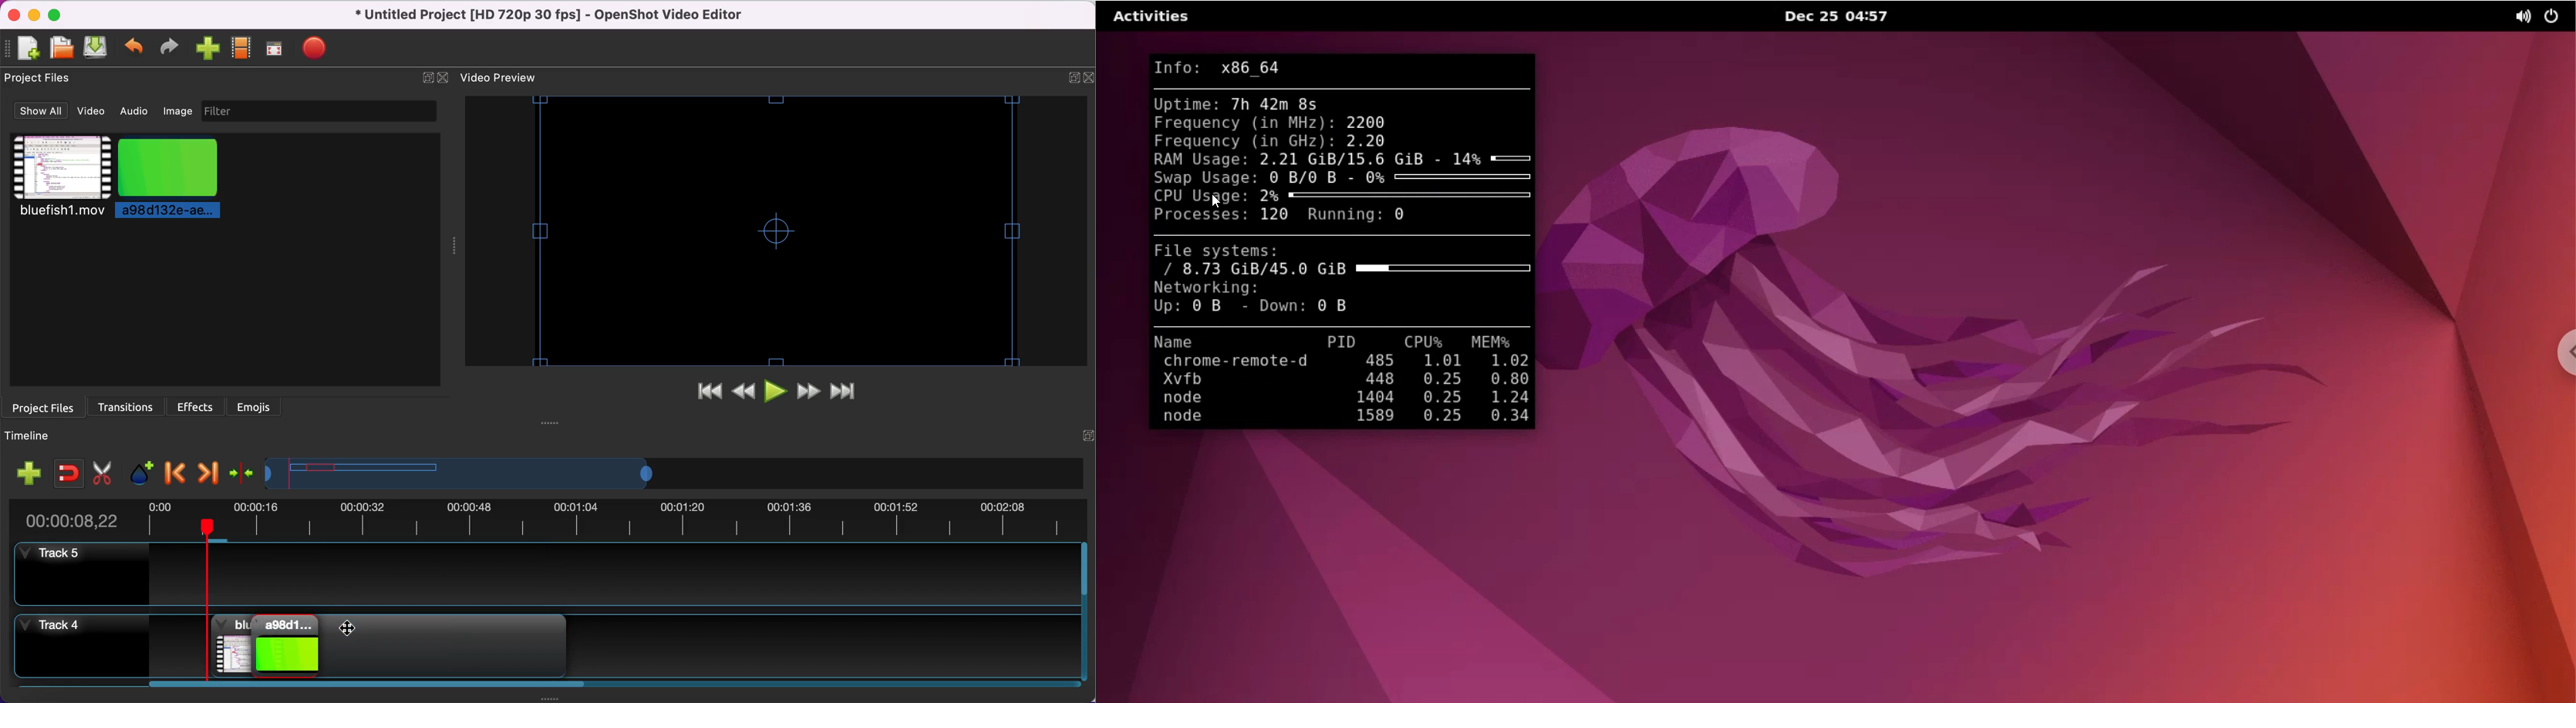  Describe the element at coordinates (564, 14) in the screenshot. I see `title - Untitled Project [HD 720p 30 fps]-OpenShot Video Editor` at that location.